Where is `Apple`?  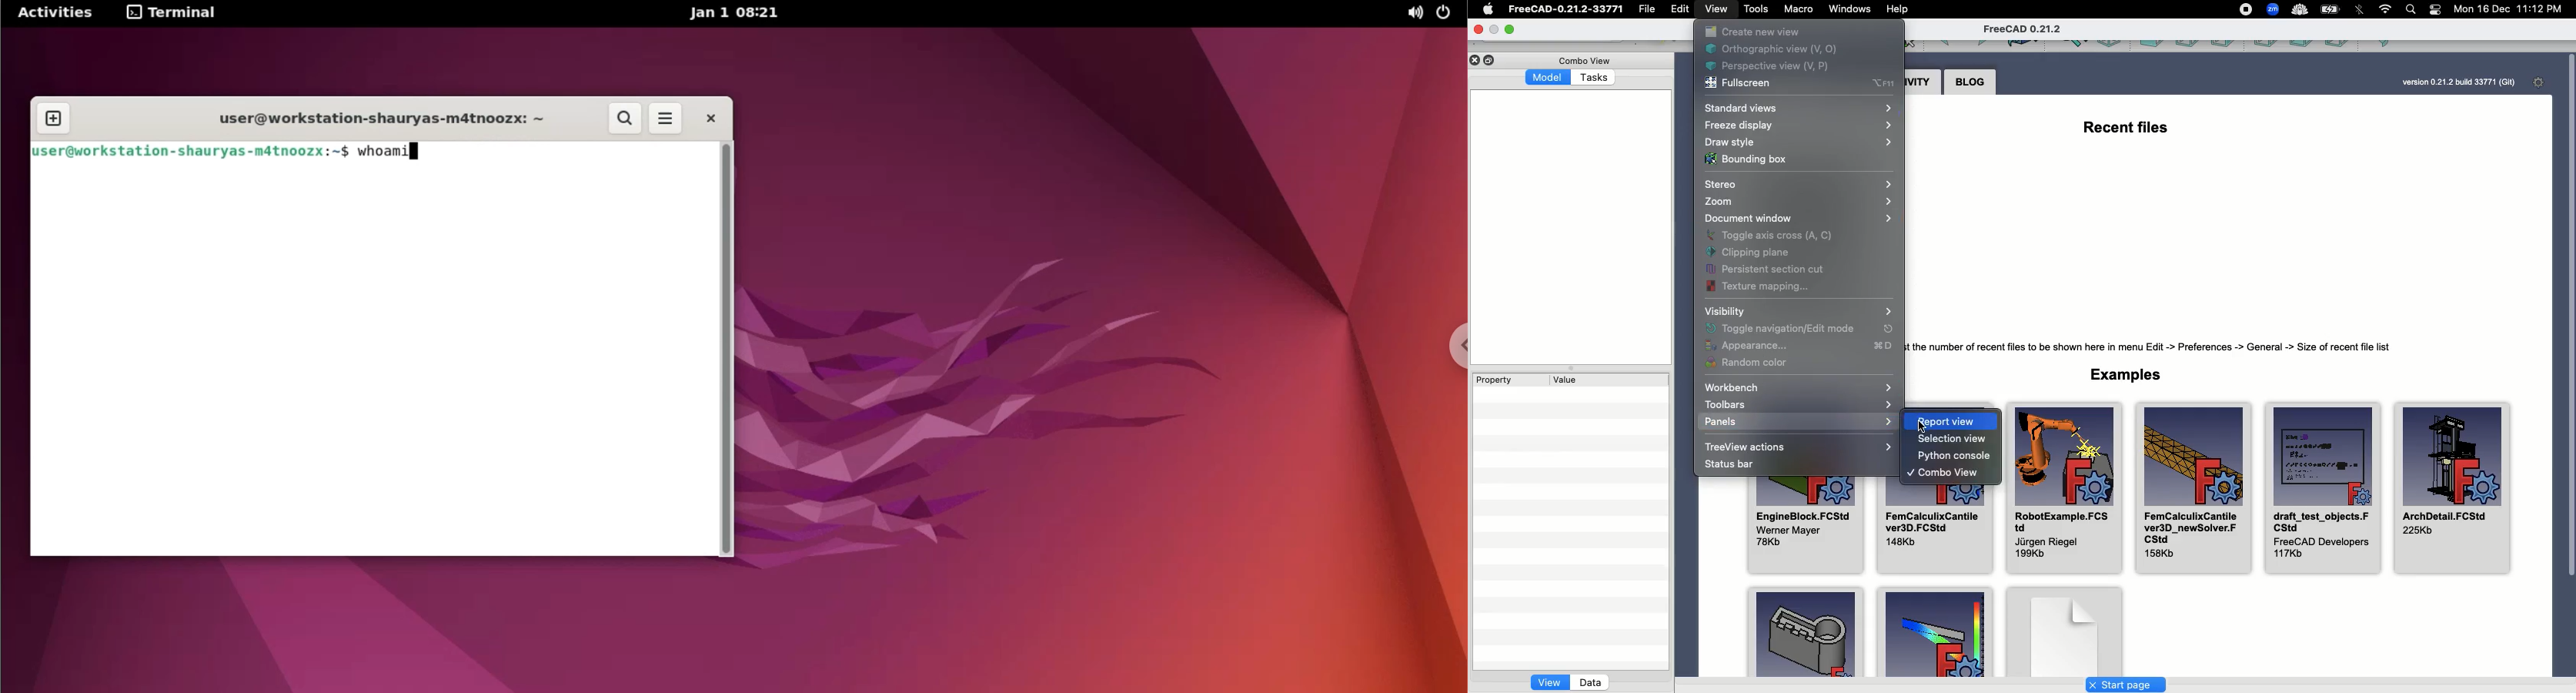
Apple is located at coordinates (1491, 9).